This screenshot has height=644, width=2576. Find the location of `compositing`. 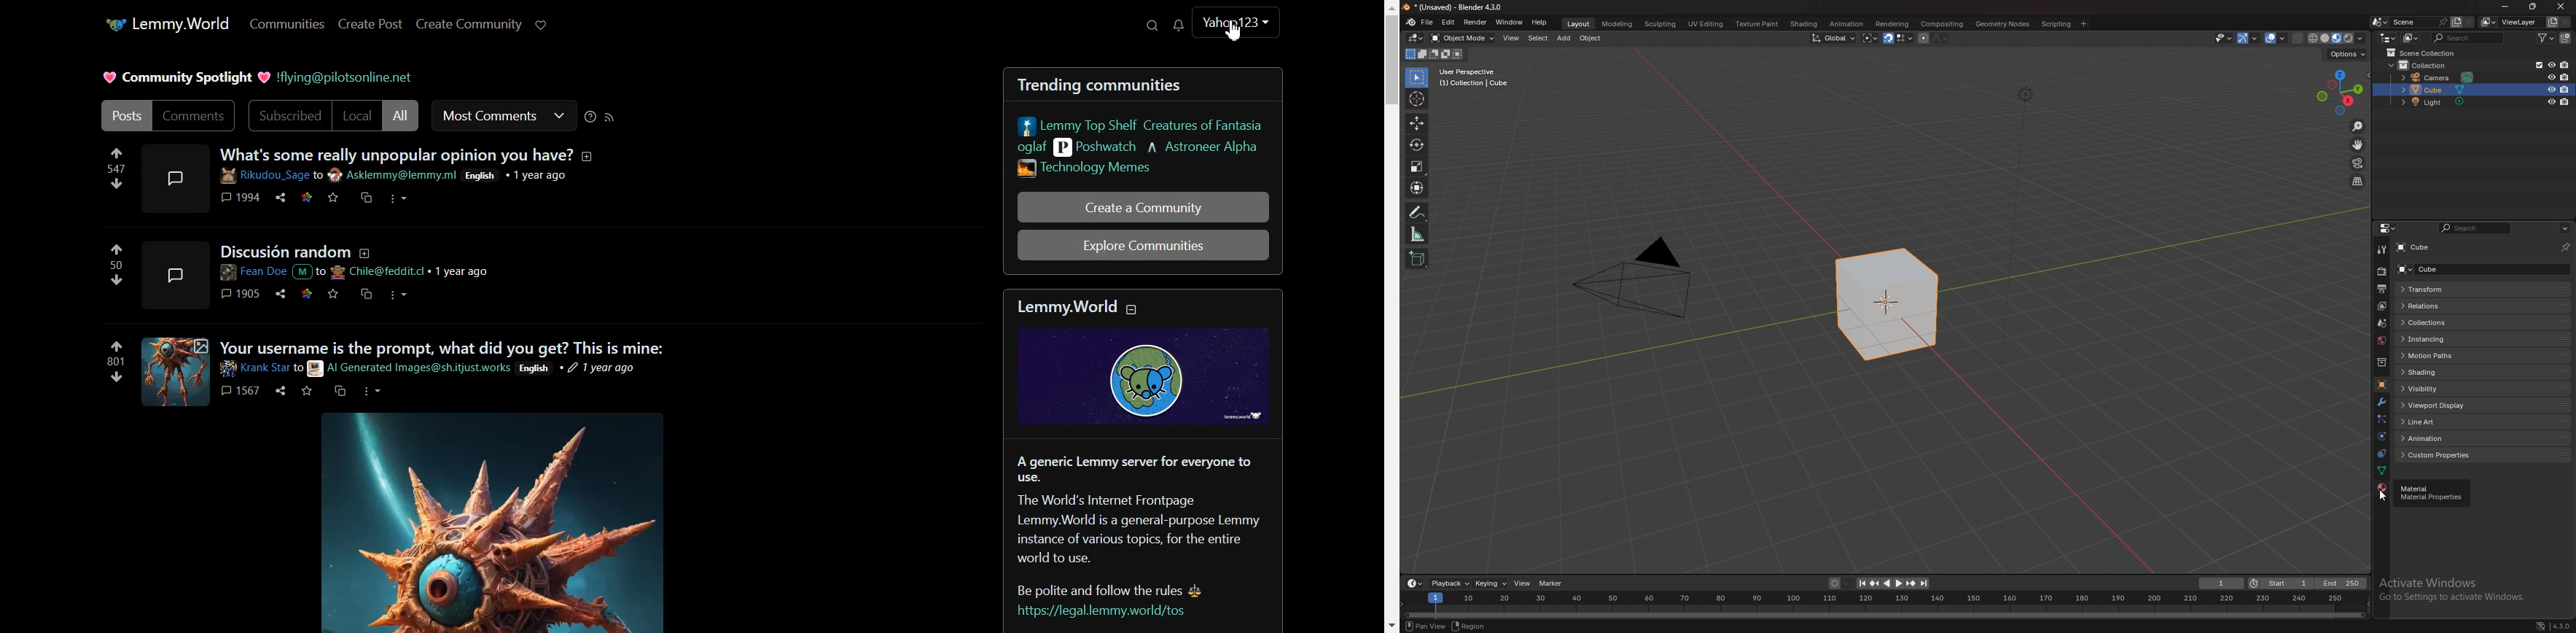

compositing is located at coordinates (1941, 24).